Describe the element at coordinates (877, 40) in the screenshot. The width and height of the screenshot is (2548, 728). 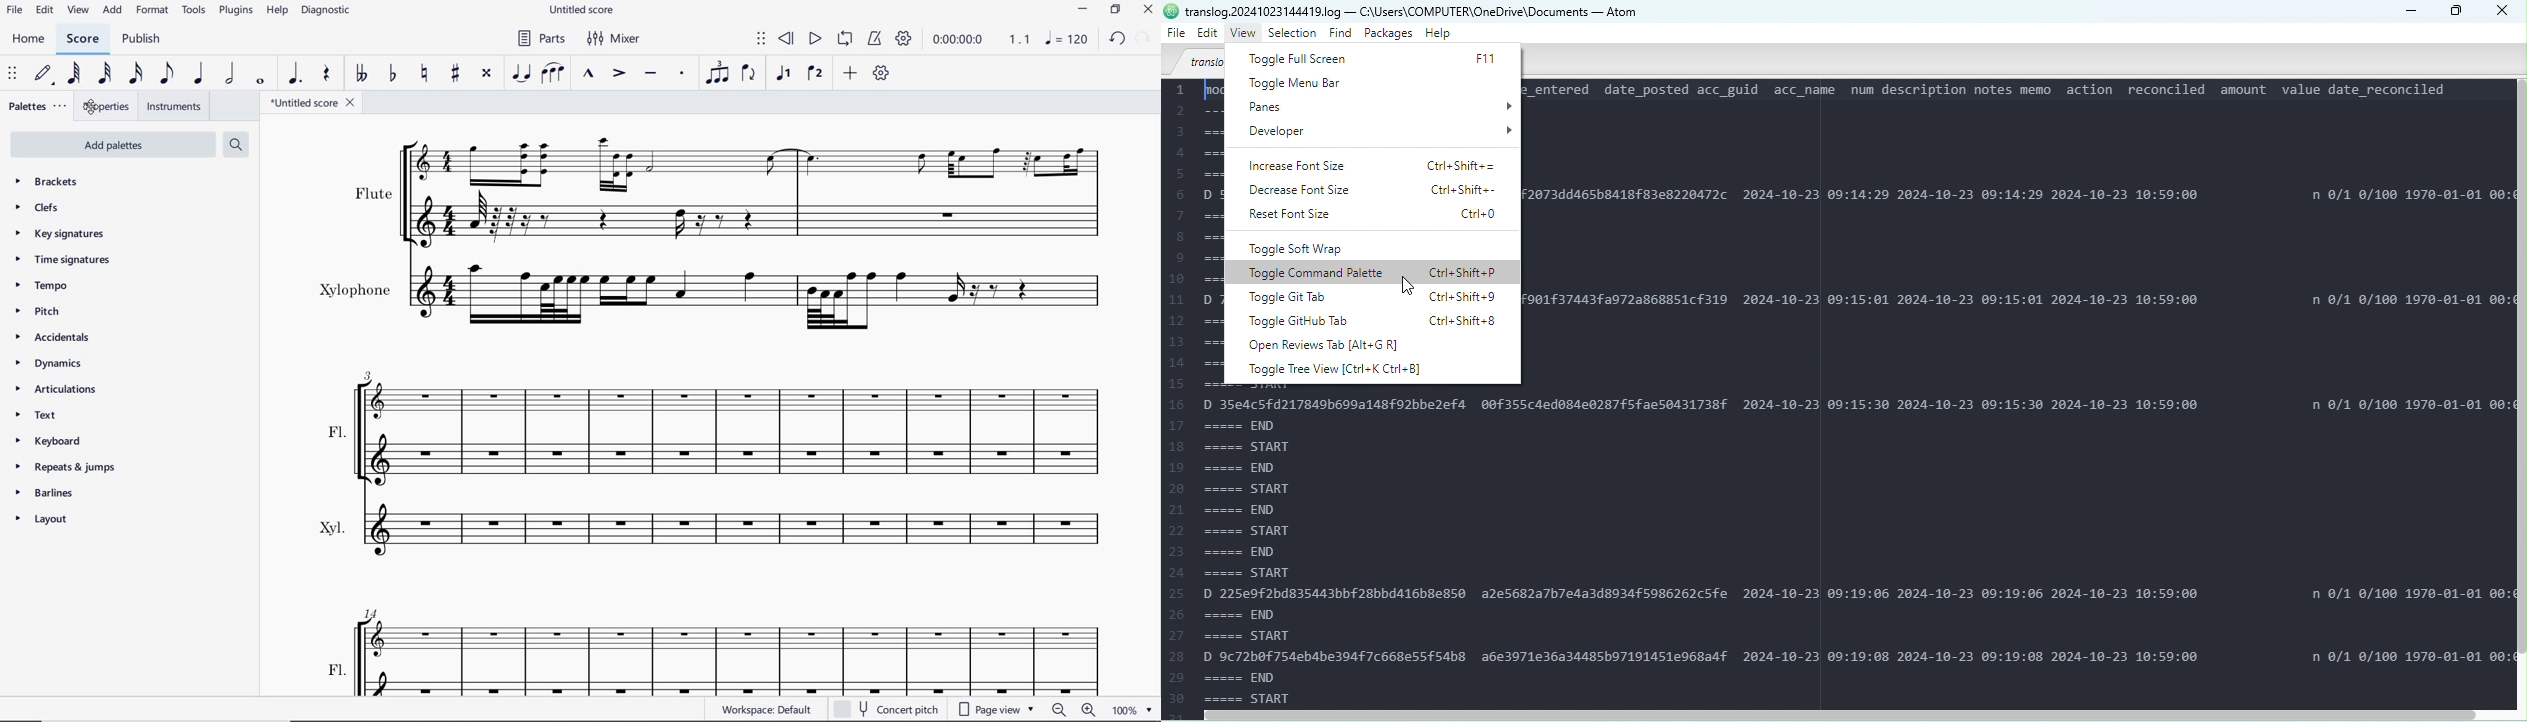
I see `METRONOME` at that location.